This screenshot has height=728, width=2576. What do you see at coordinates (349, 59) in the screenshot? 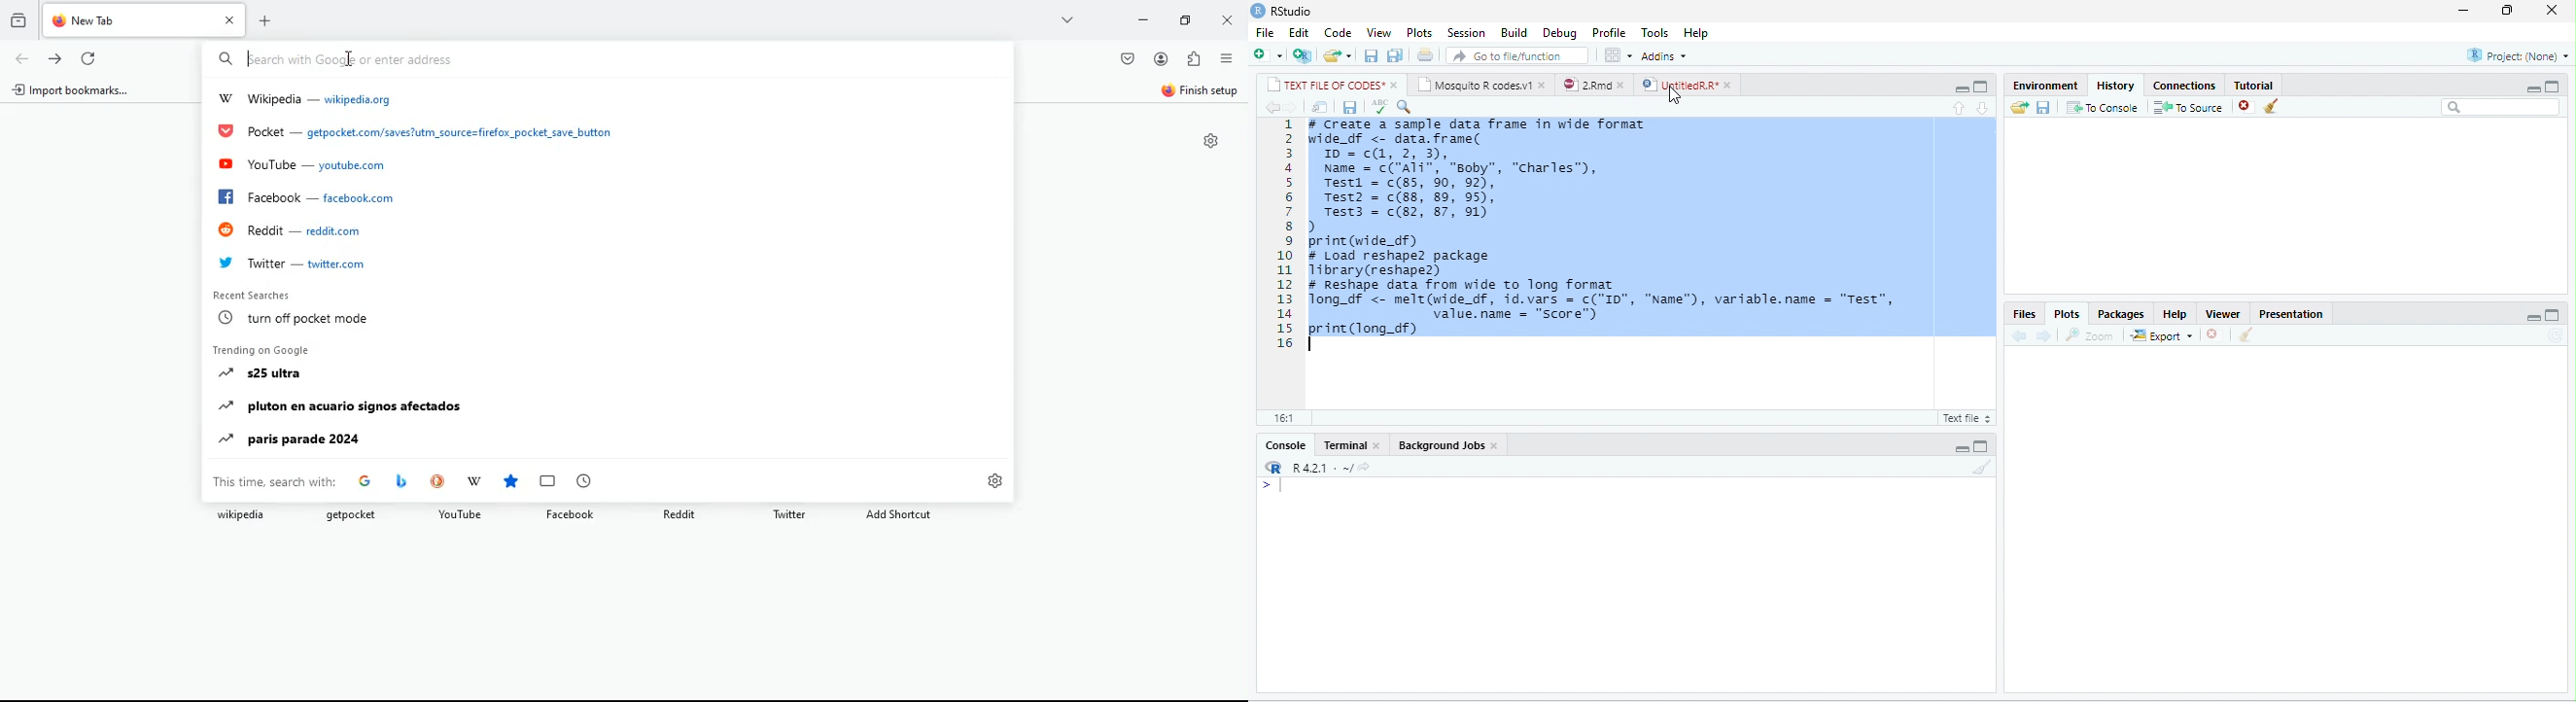
I see `Cursor` at bounding box center [349, 59].